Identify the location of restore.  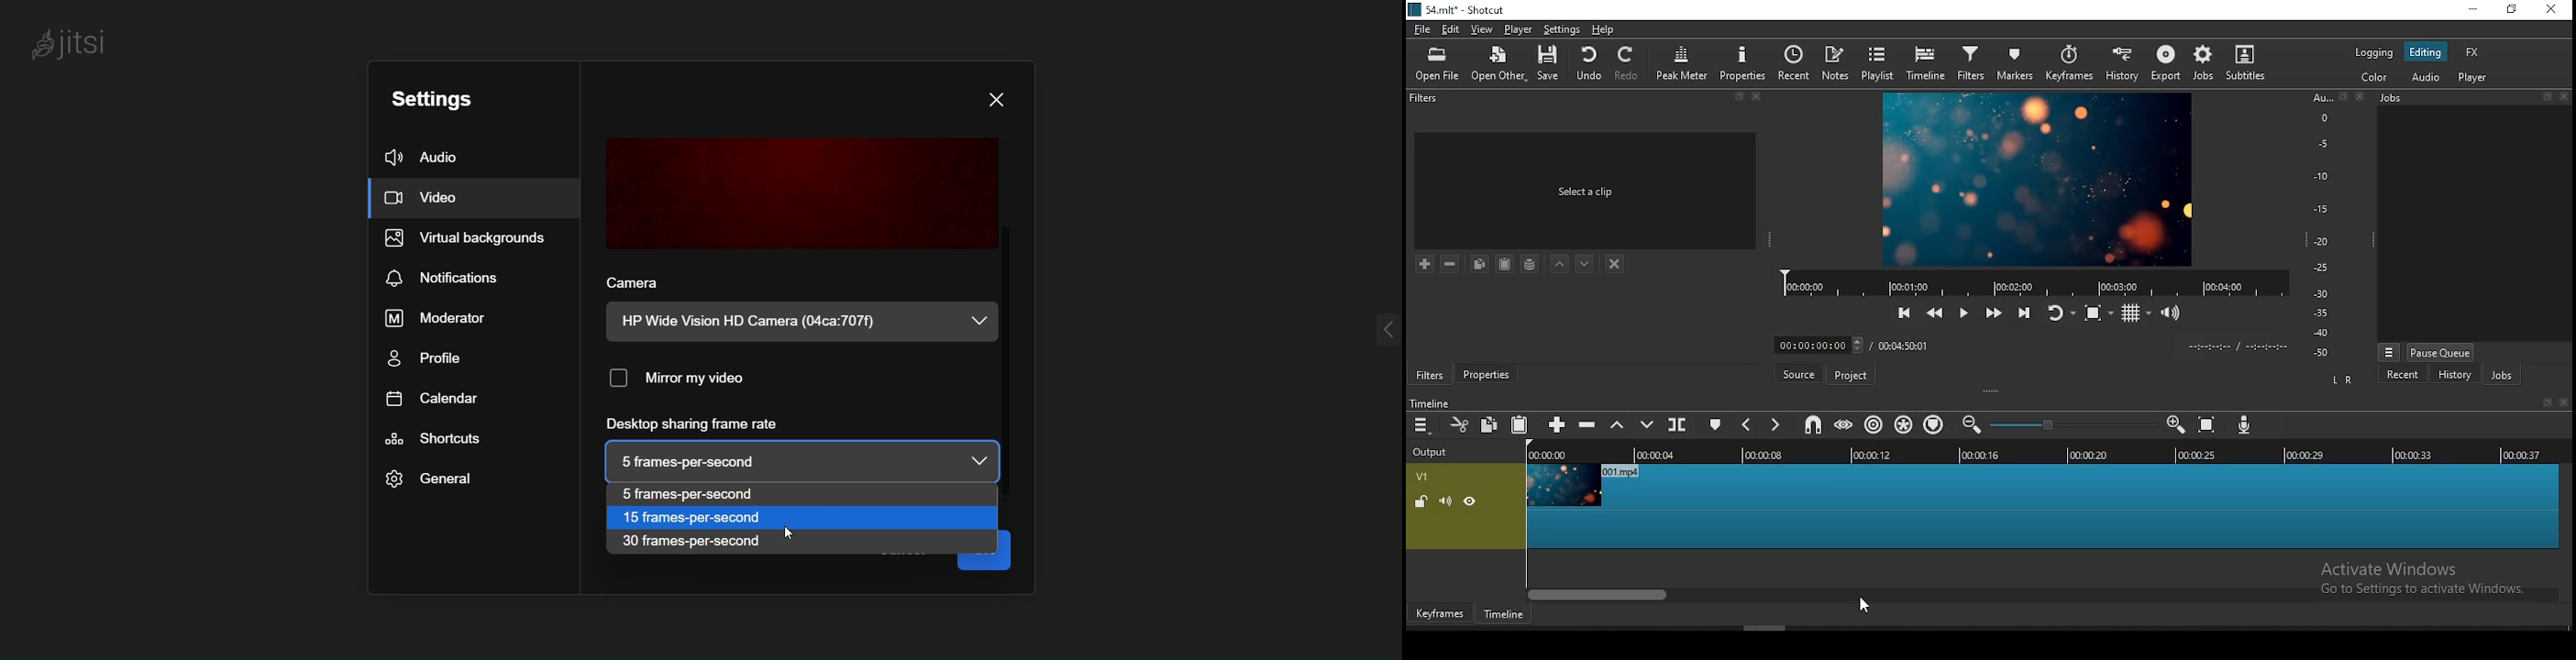
(2545, 403).